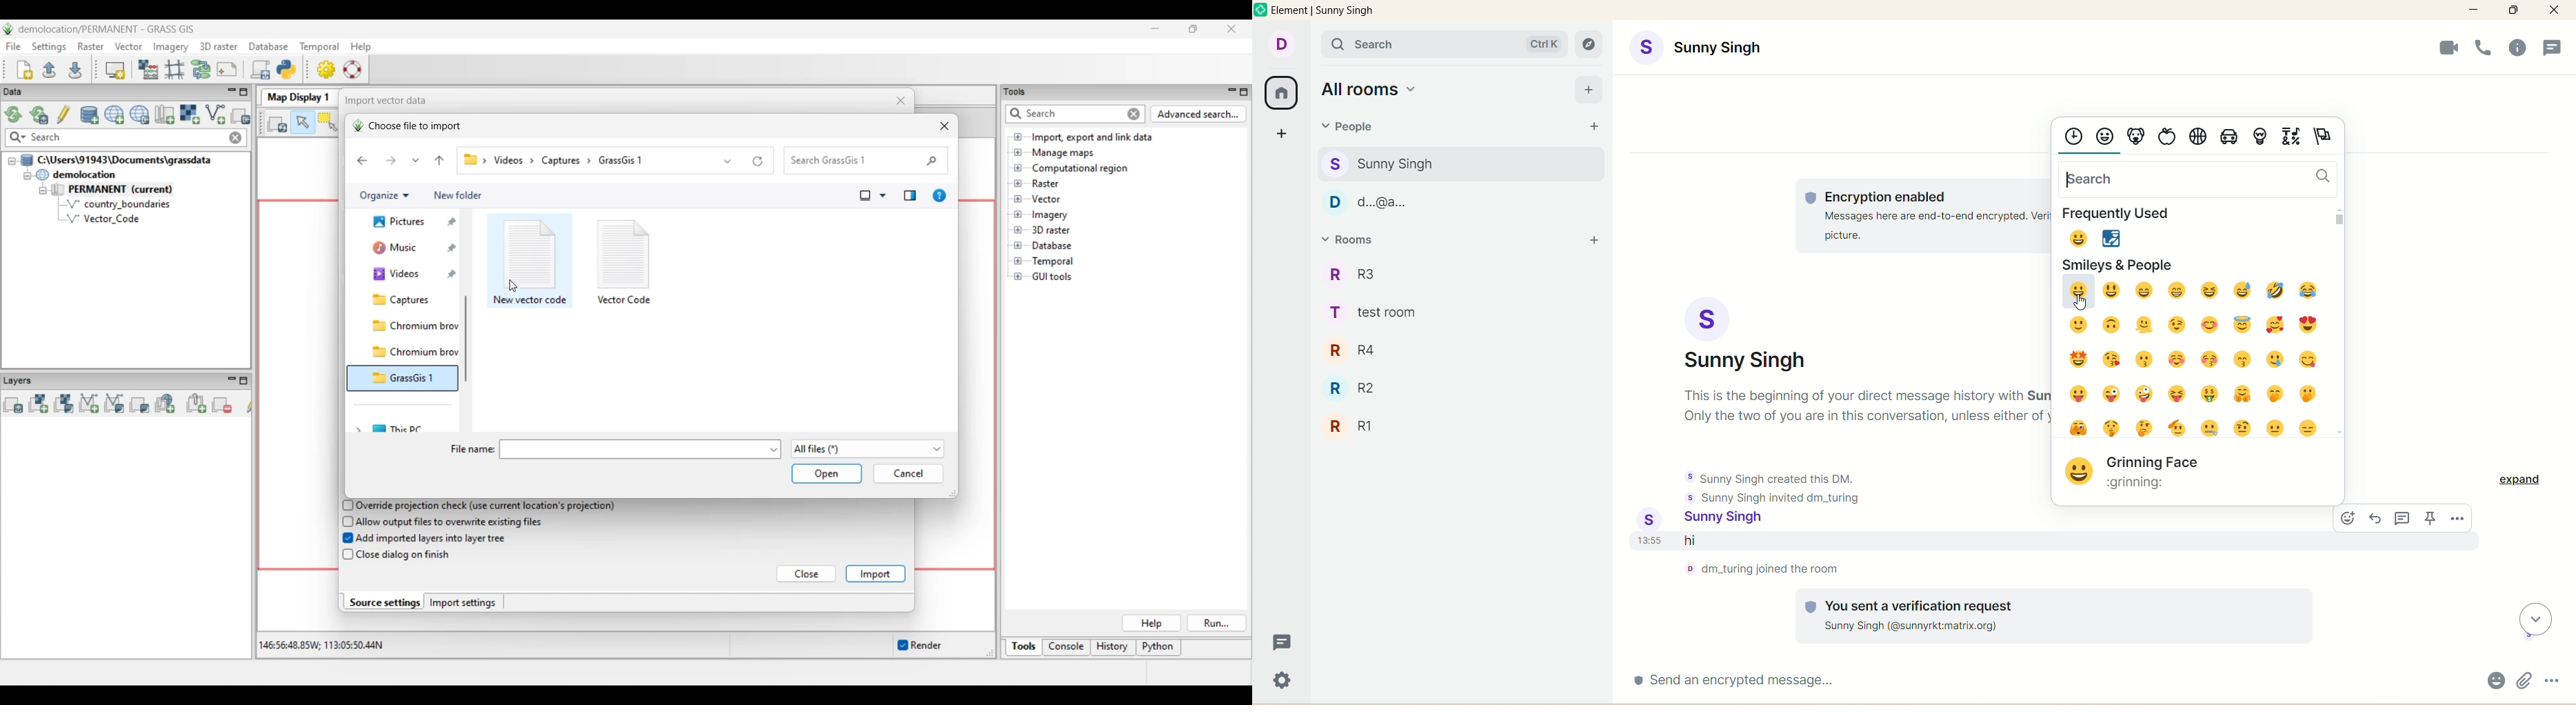 The height and width of the screenshot is (728, 2576). Describe the element at coordinates (1923, 215) in the screenshot. I see `text` at that location.